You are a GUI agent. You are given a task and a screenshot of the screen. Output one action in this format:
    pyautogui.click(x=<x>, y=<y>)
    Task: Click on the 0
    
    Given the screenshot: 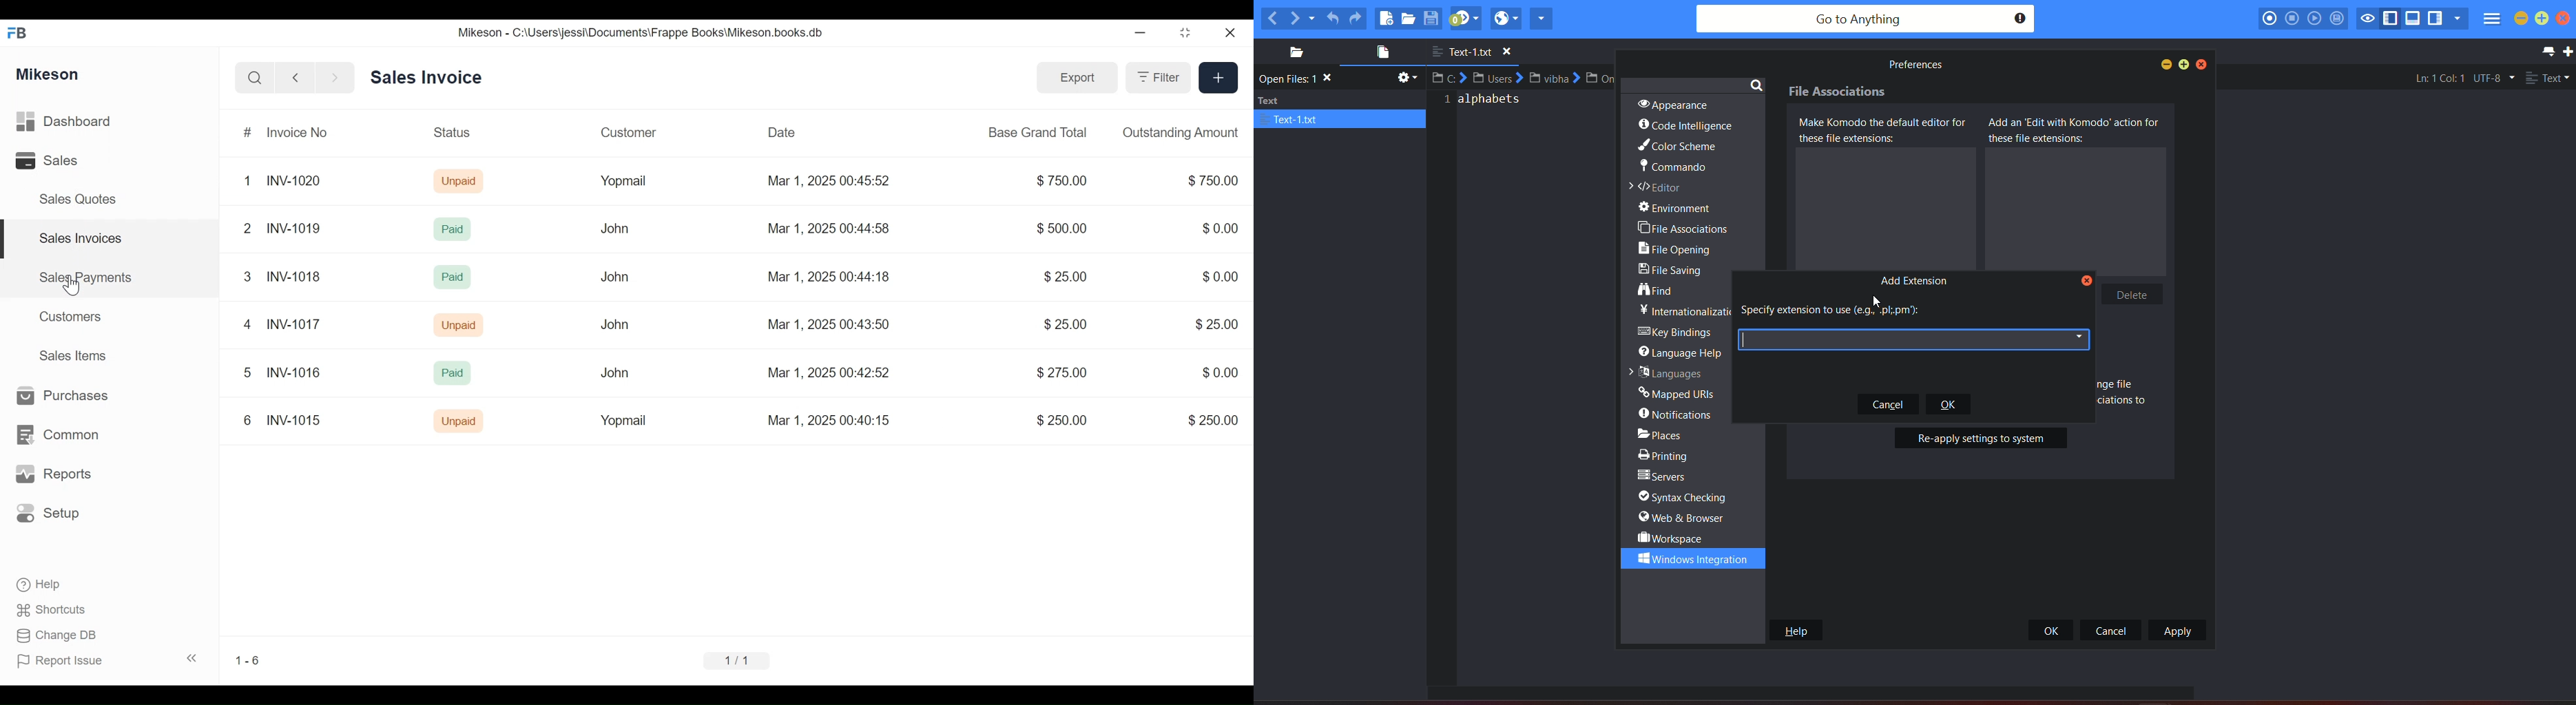 What is the action you would take?
    pyautogui.click(x=1219, y=371)
    